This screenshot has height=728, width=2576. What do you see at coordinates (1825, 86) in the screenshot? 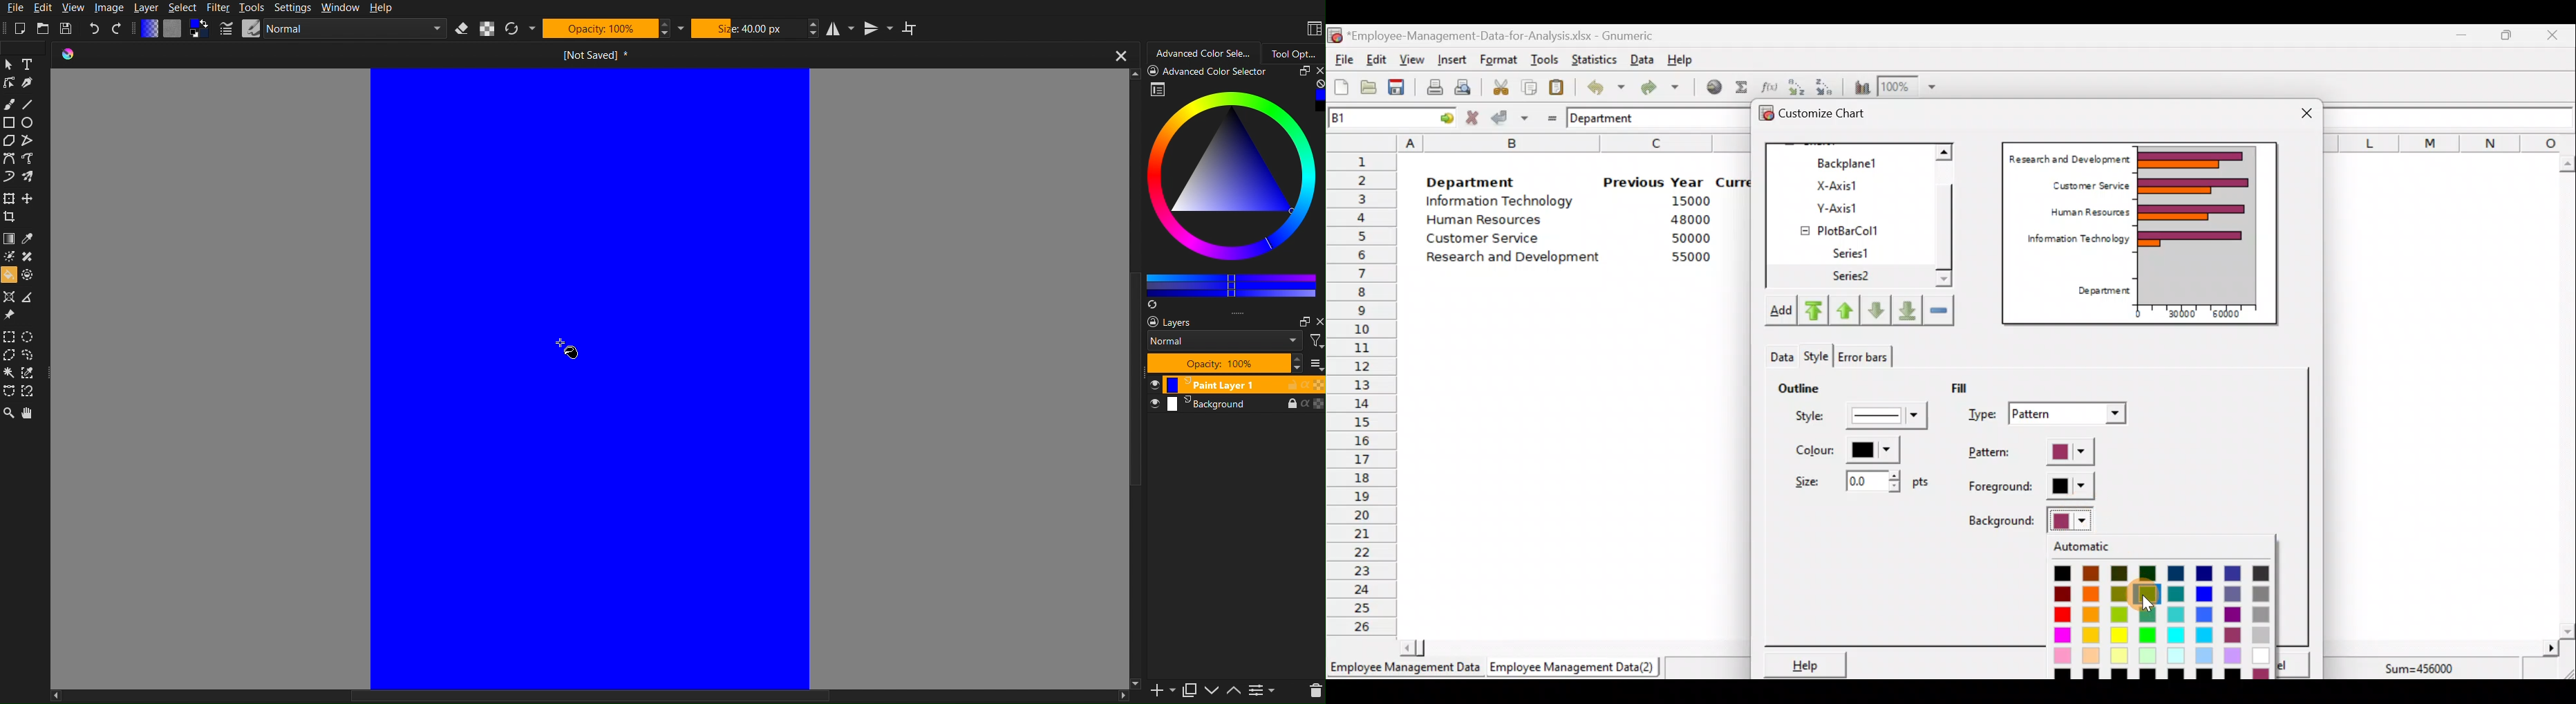
I see `Sort in descending order` at bounding box center [1825, 86].